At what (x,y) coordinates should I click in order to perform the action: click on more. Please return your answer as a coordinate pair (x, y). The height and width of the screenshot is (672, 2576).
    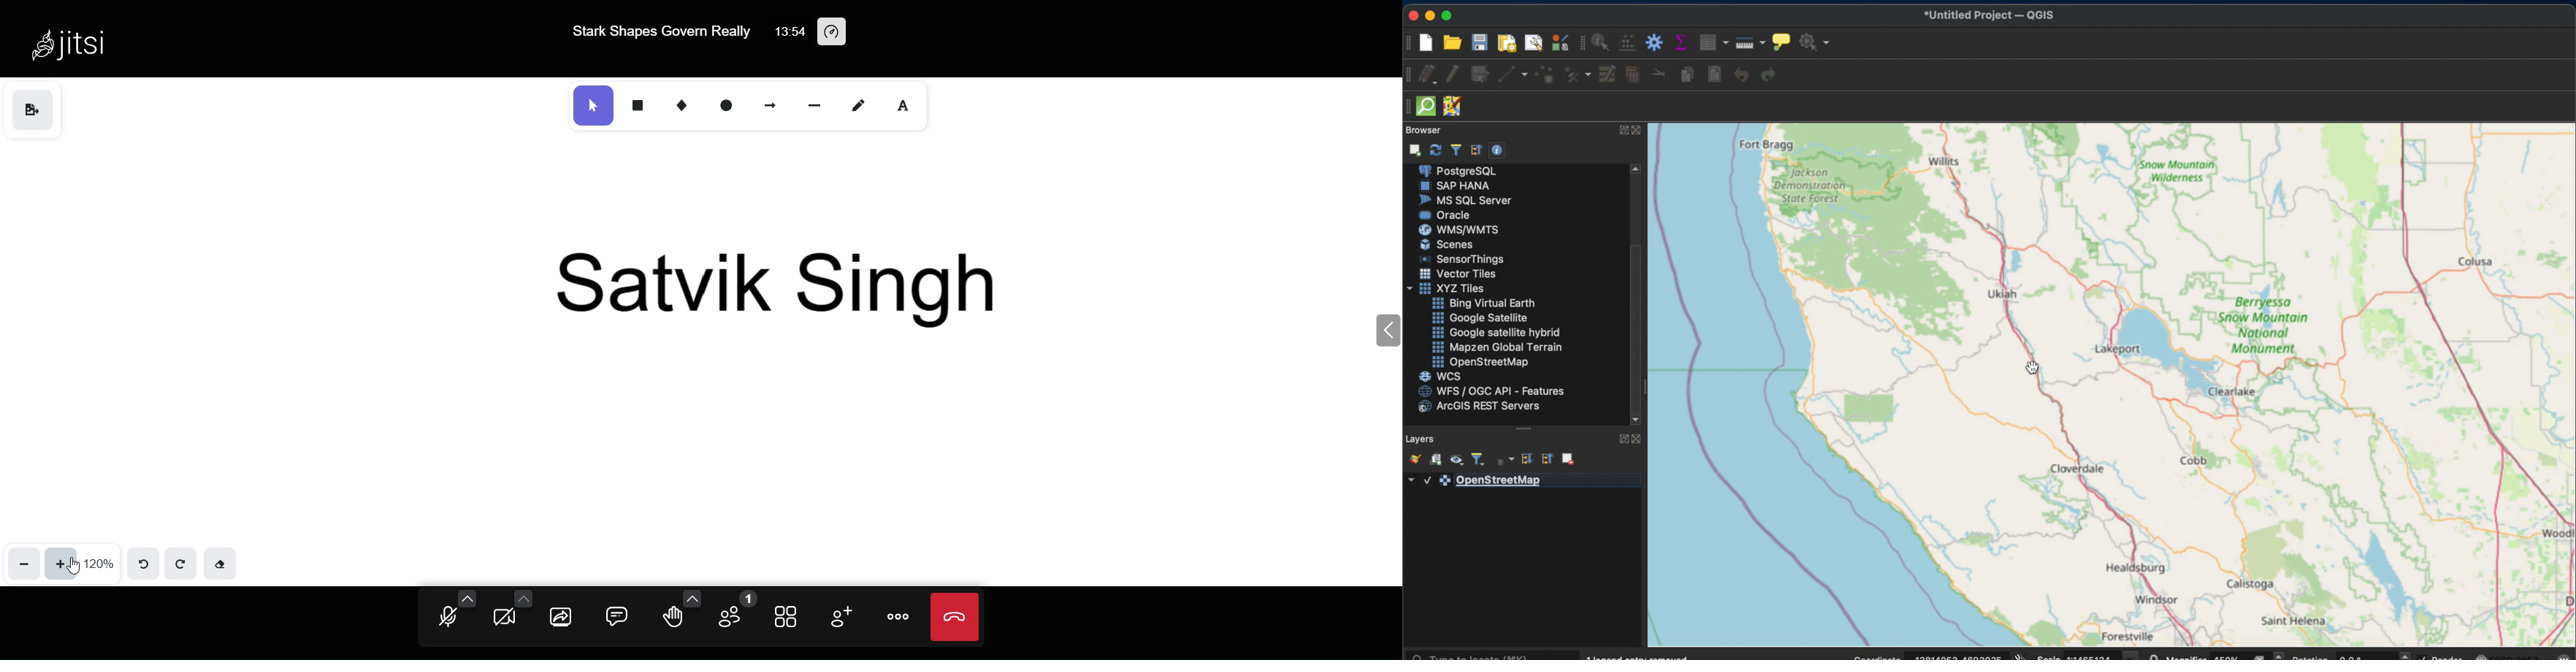
    Looking at the image, I should click on (899, 617).